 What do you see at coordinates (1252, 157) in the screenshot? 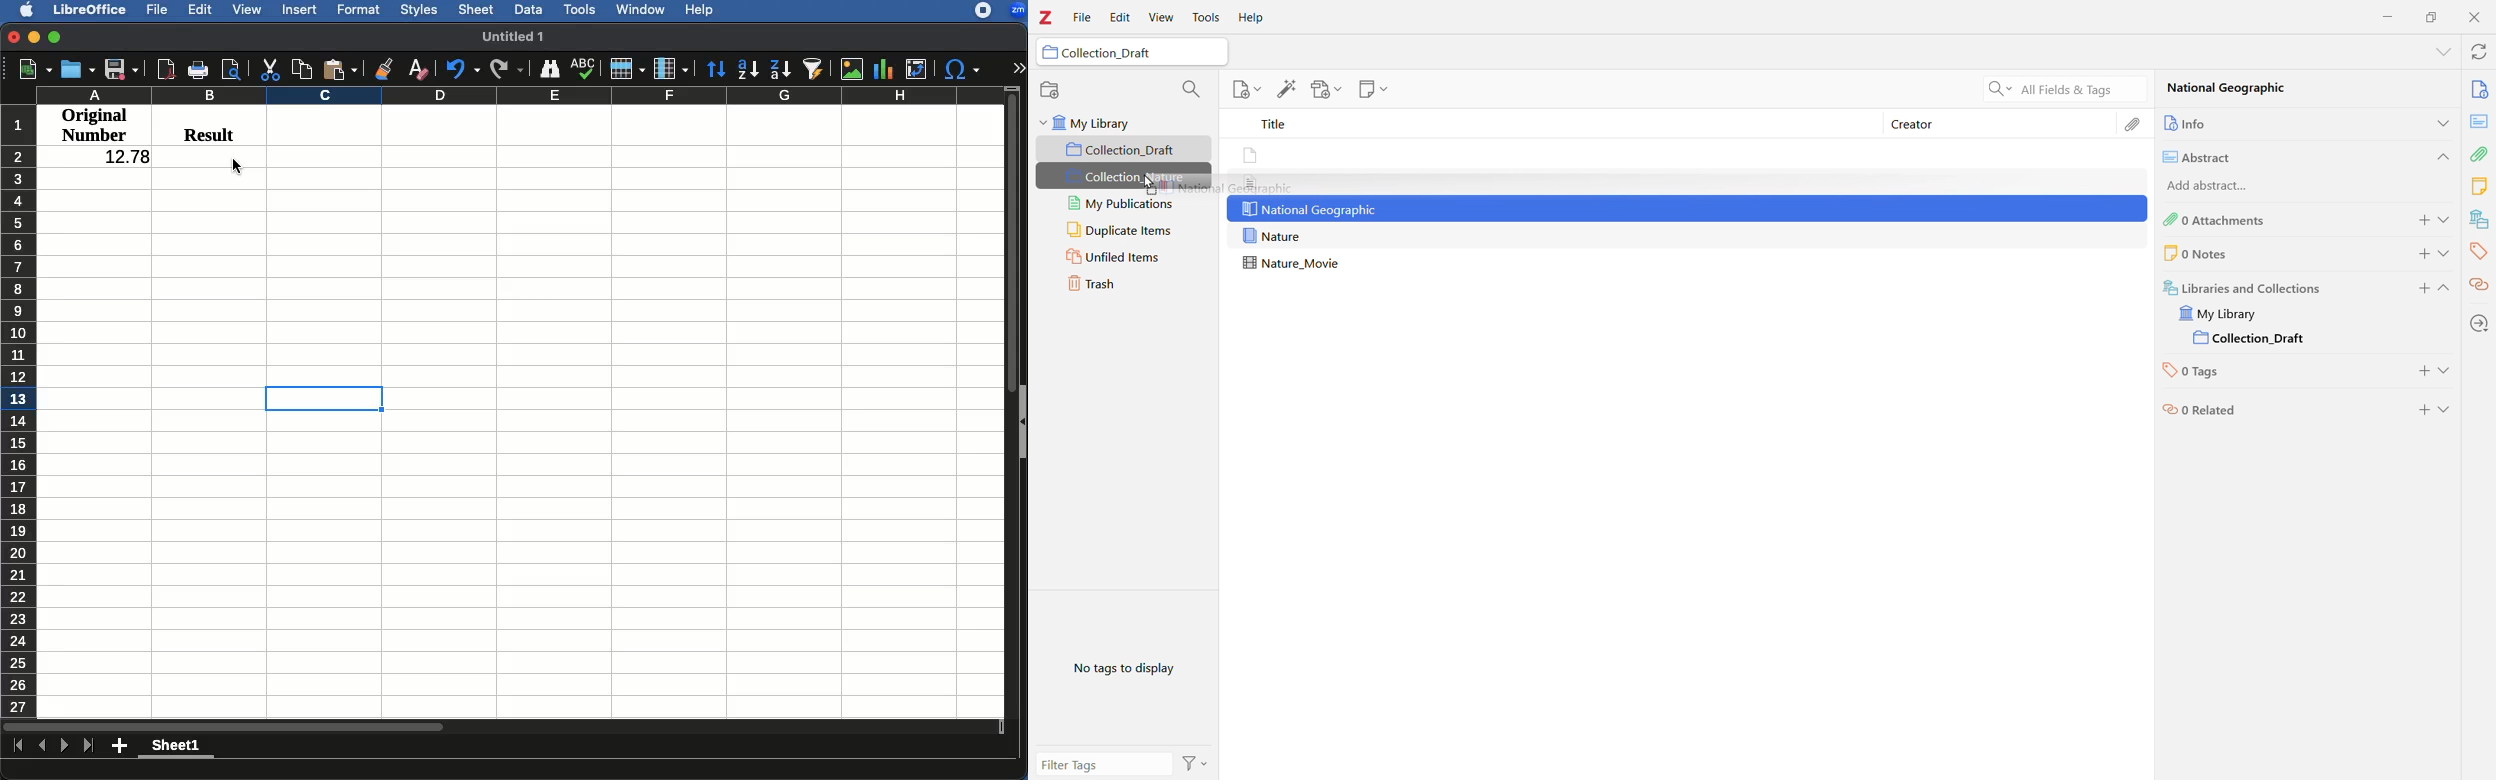
I see `file` at bounding box center [1252, 157].